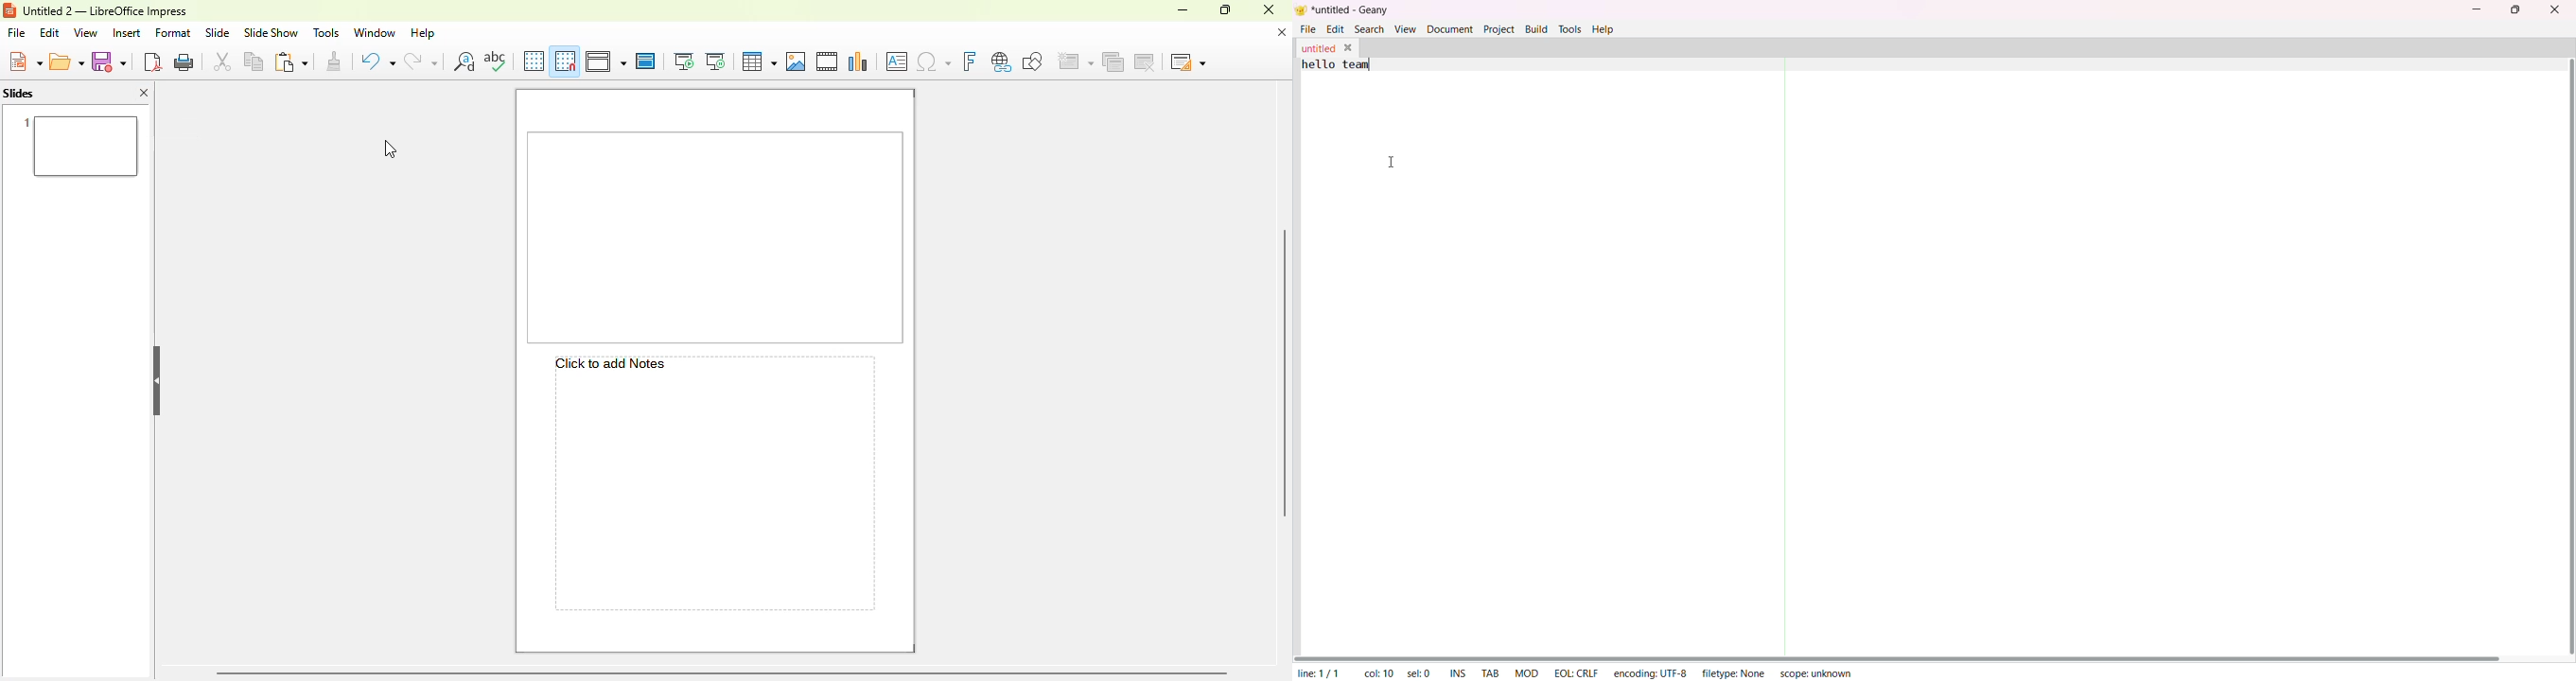 This screenshot has width=2576, height=700. Describe the element at coordinates (646, 61) in the screenshot. I see `master slide` at that location.